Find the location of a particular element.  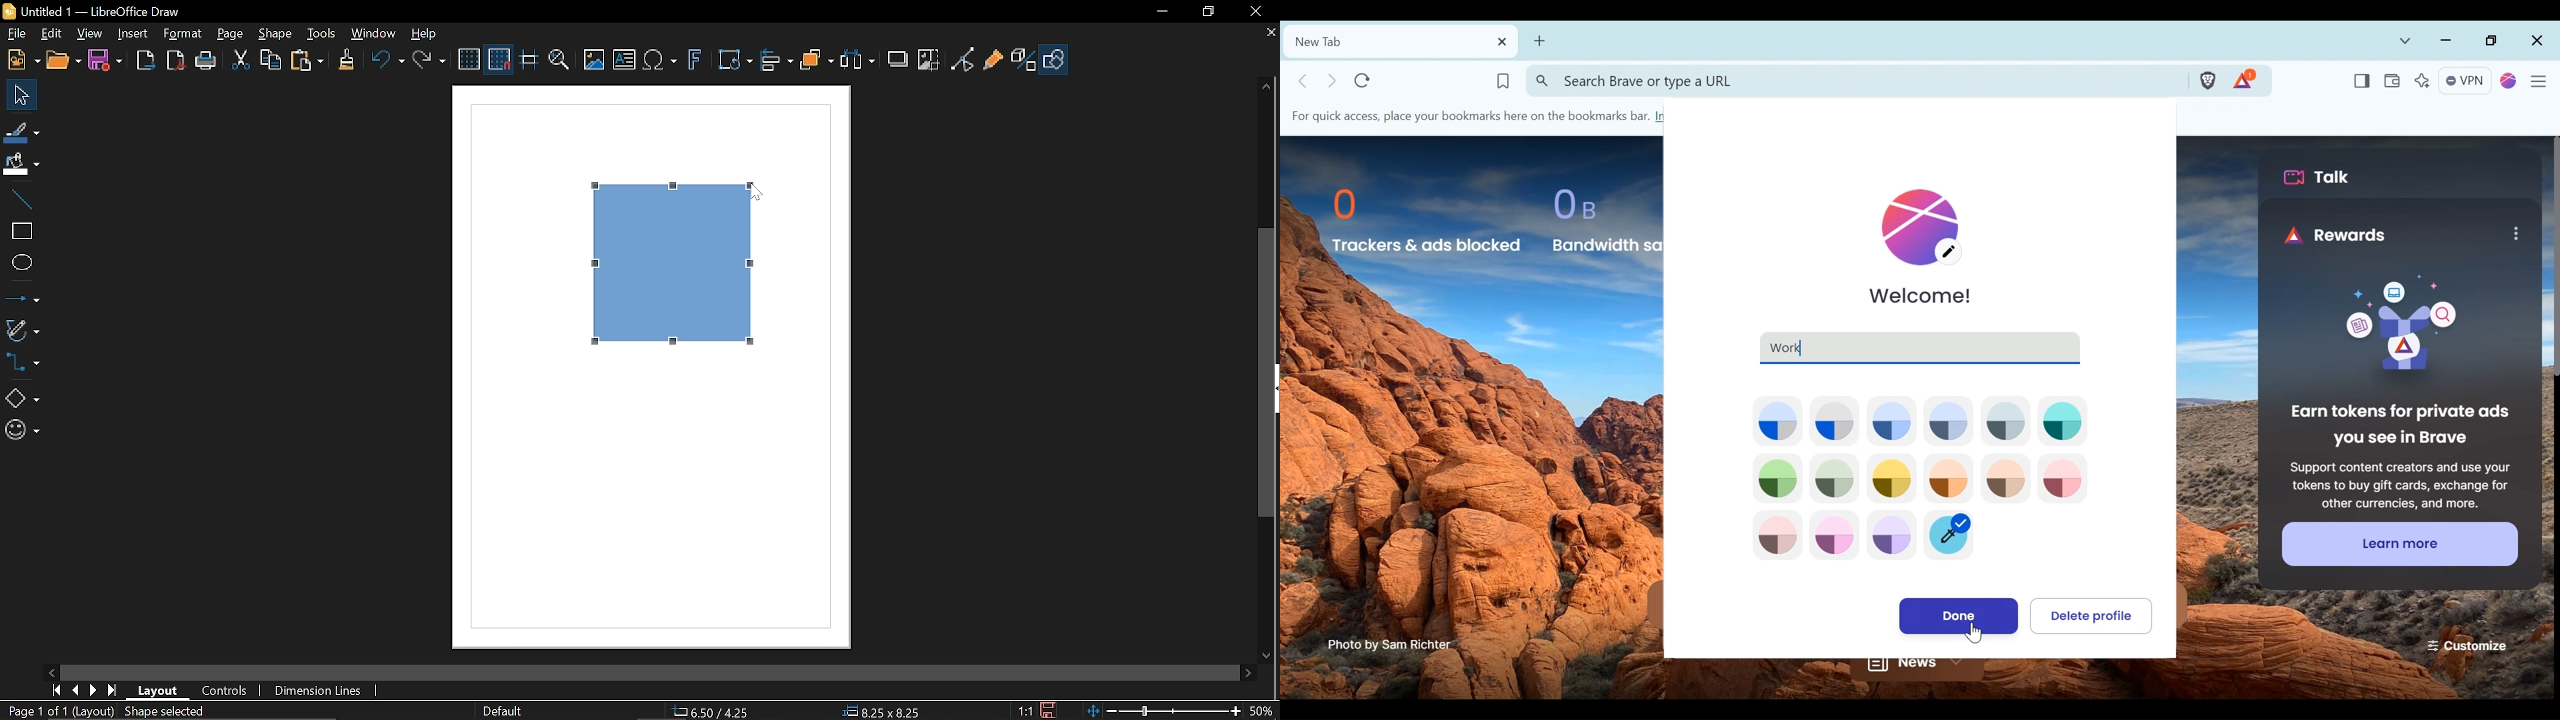

Align objects is located at coordinates (777, 61).